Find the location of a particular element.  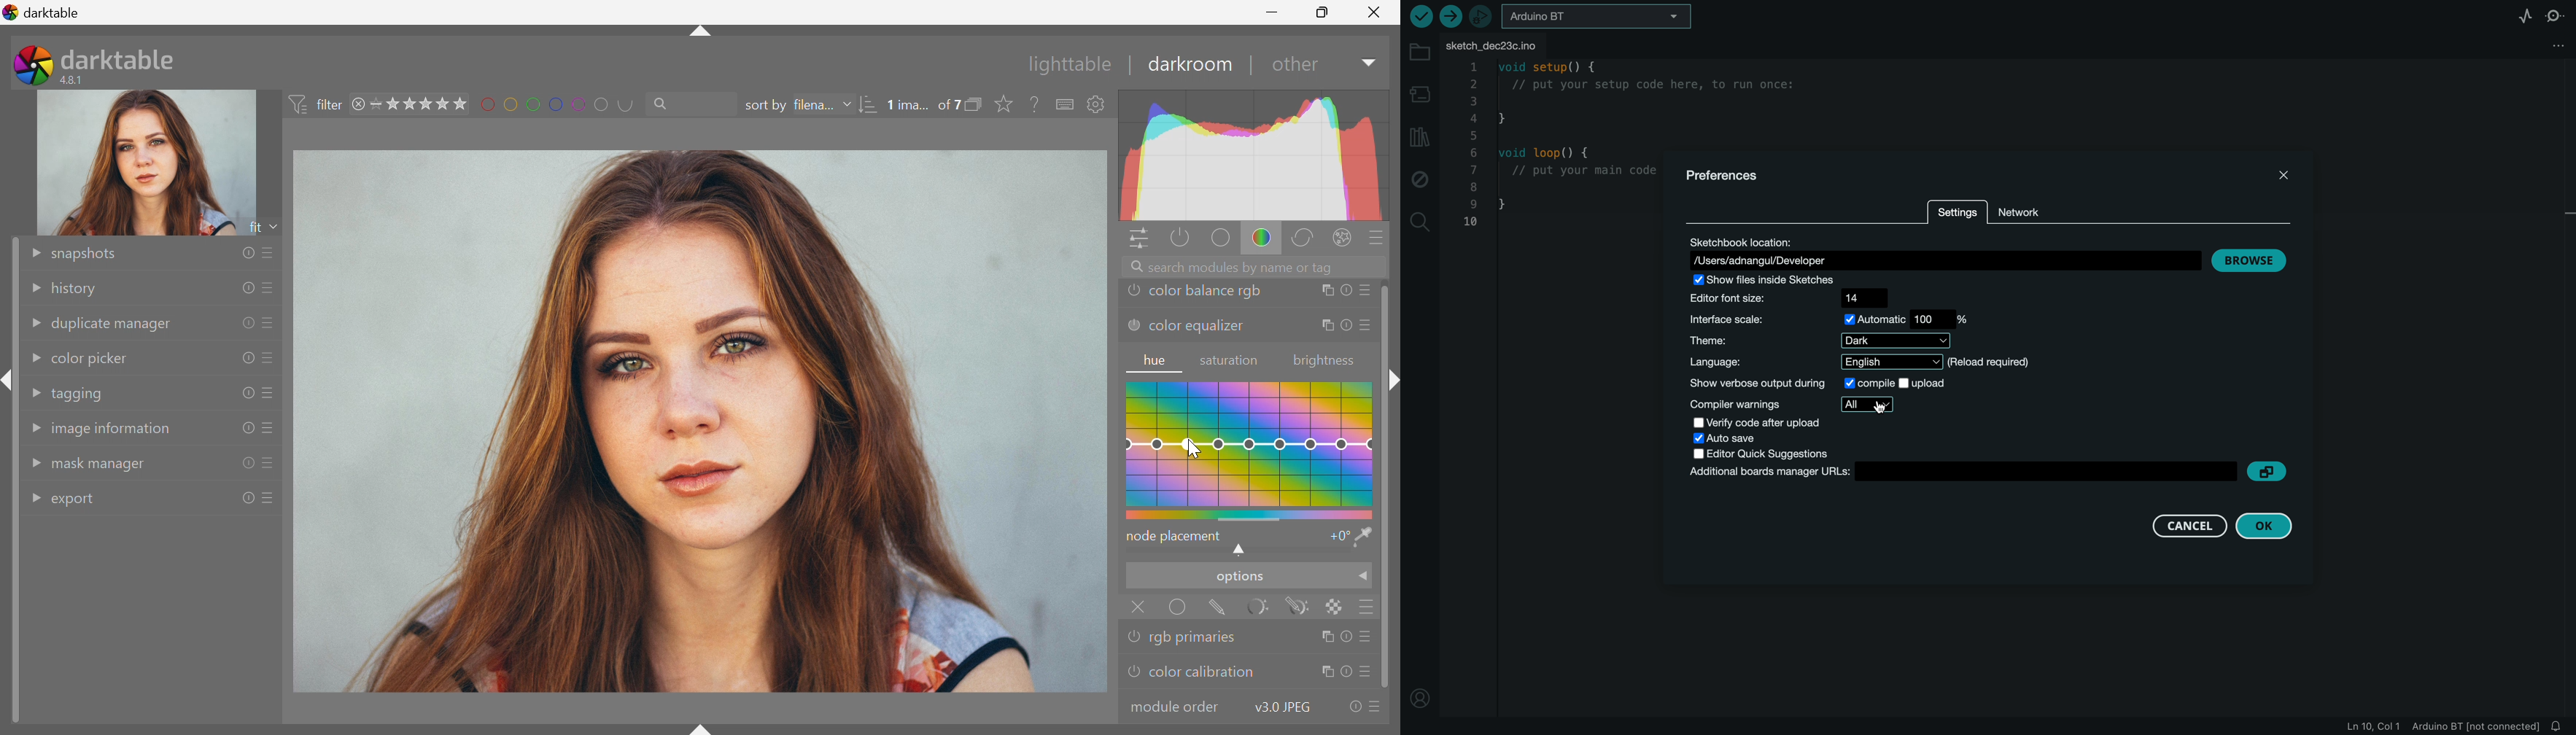

settings is located at coordinates (1957, 214).